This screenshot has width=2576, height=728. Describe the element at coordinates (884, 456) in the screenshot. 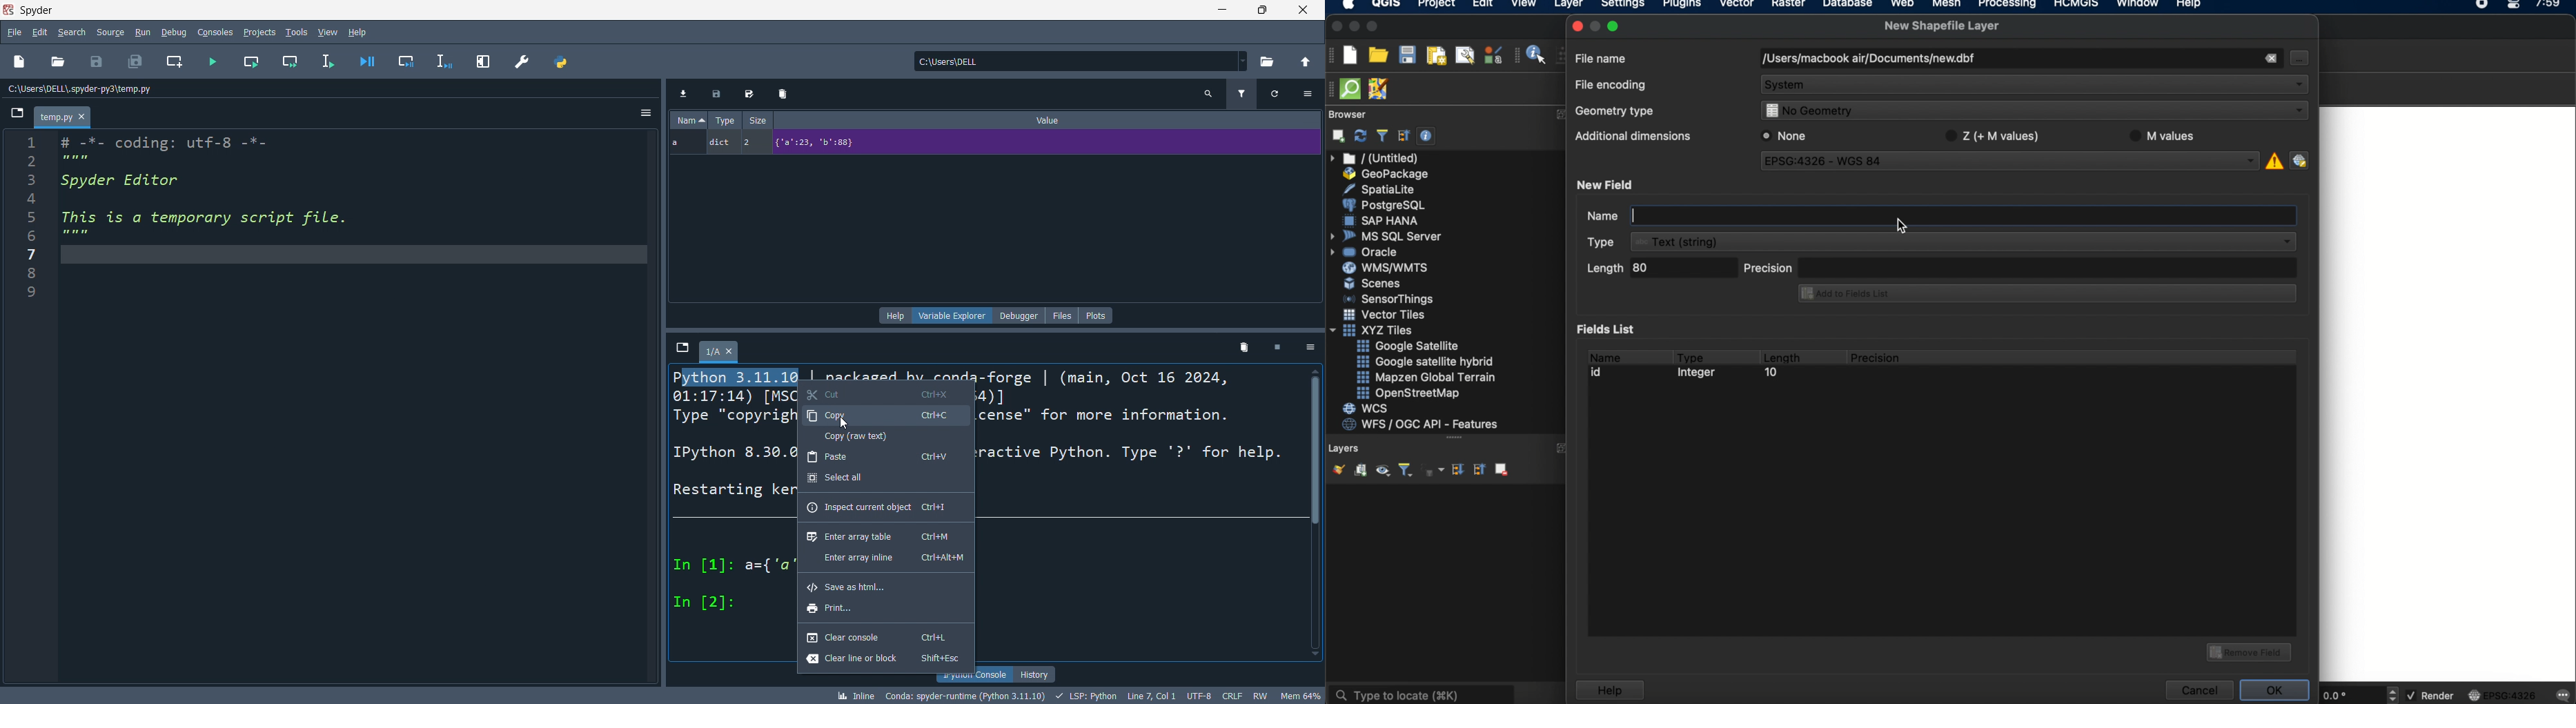

I see `paste` at that location.